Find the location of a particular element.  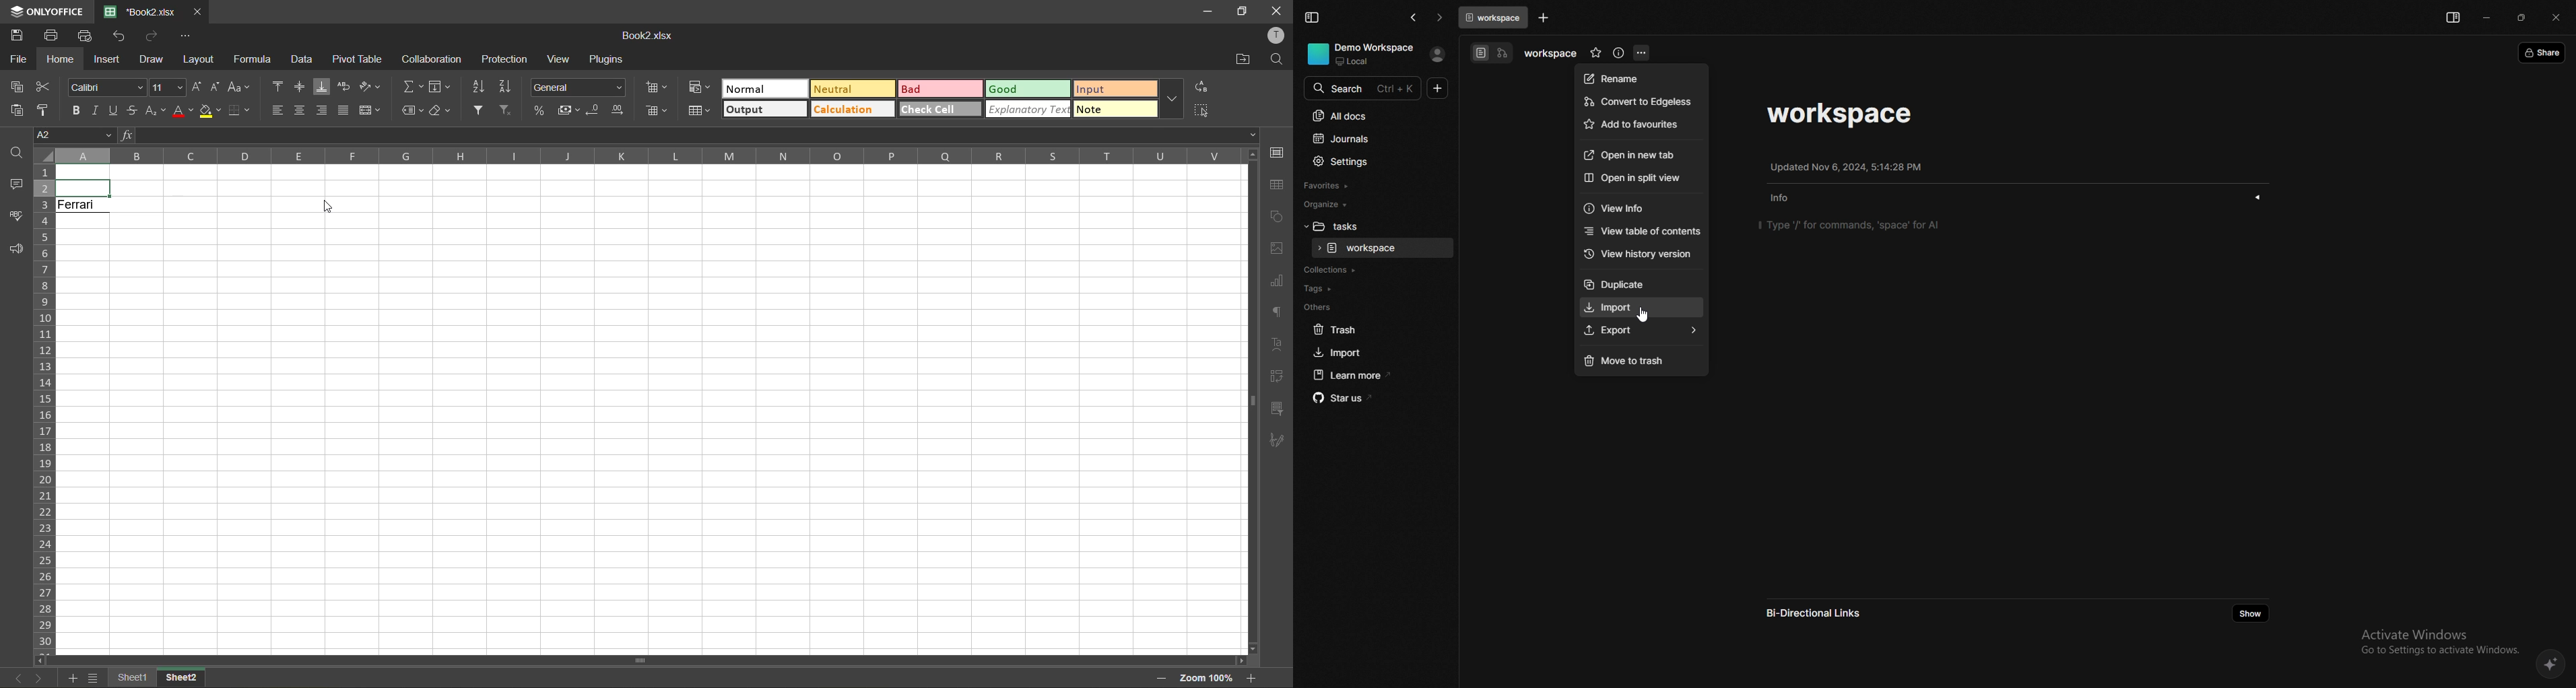

copy style is located at coordinates (45, 110).